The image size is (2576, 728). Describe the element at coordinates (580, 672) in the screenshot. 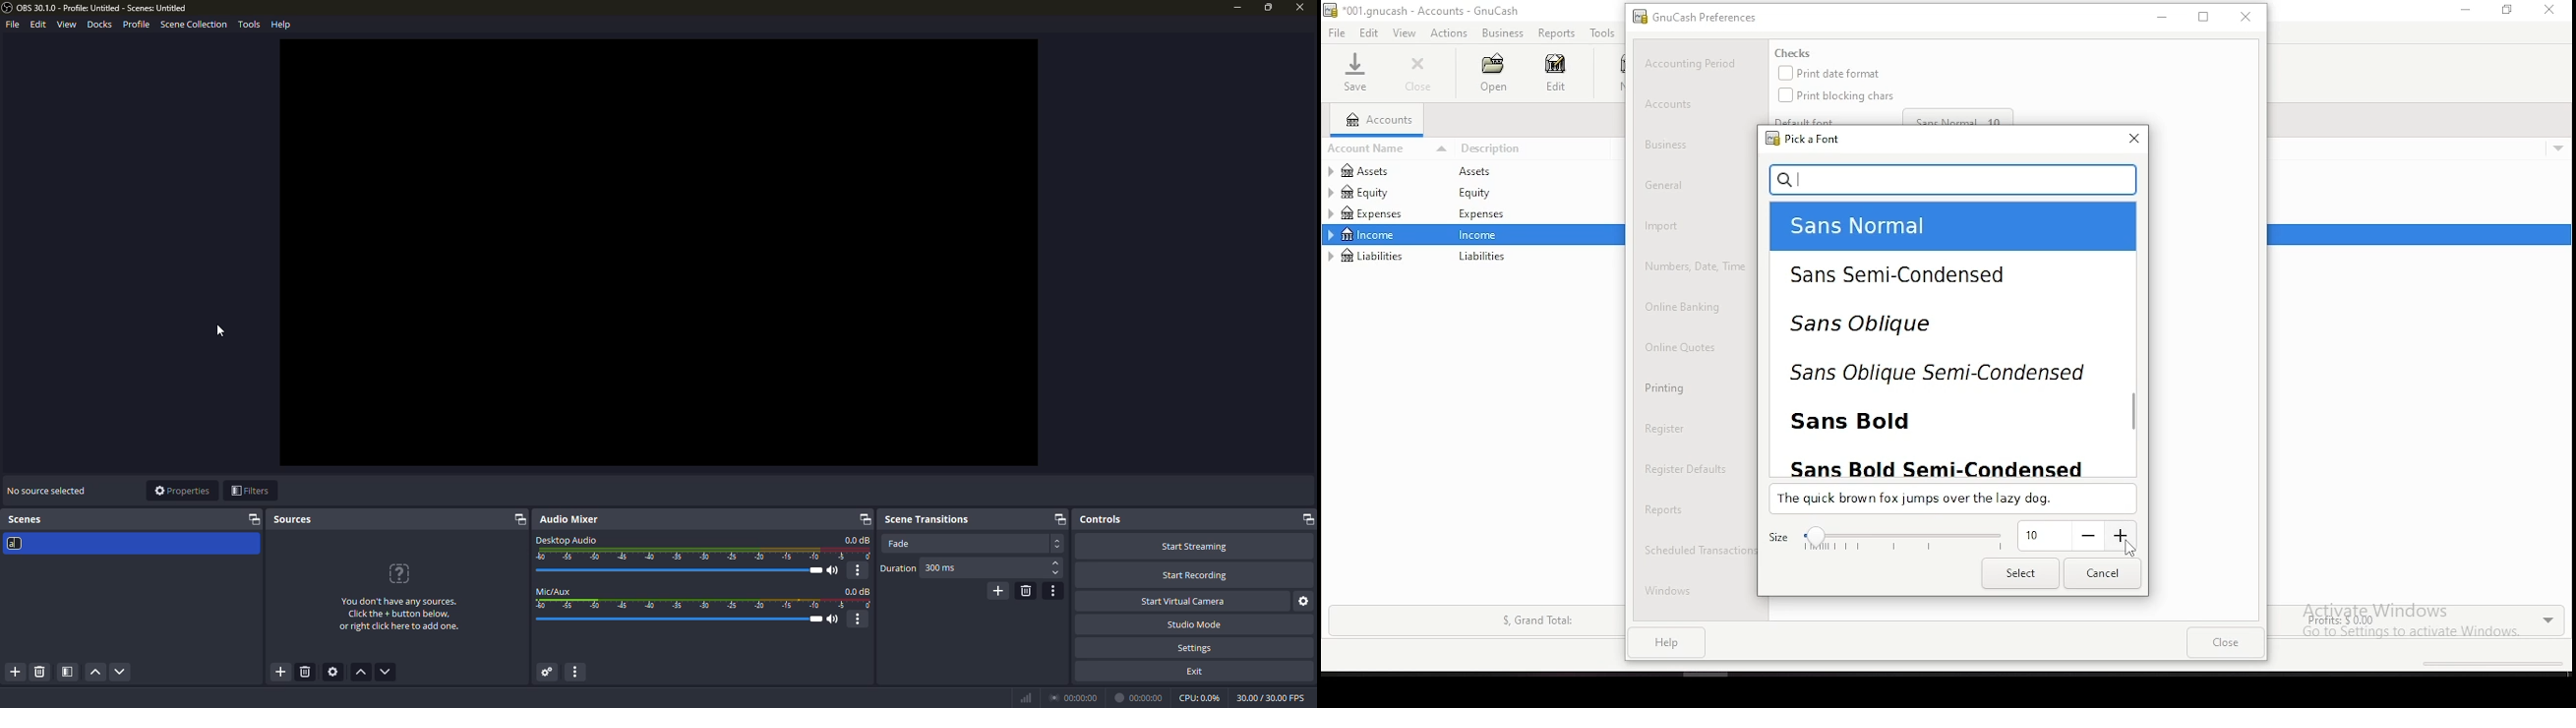

I see `audio mixer menu` at that location.